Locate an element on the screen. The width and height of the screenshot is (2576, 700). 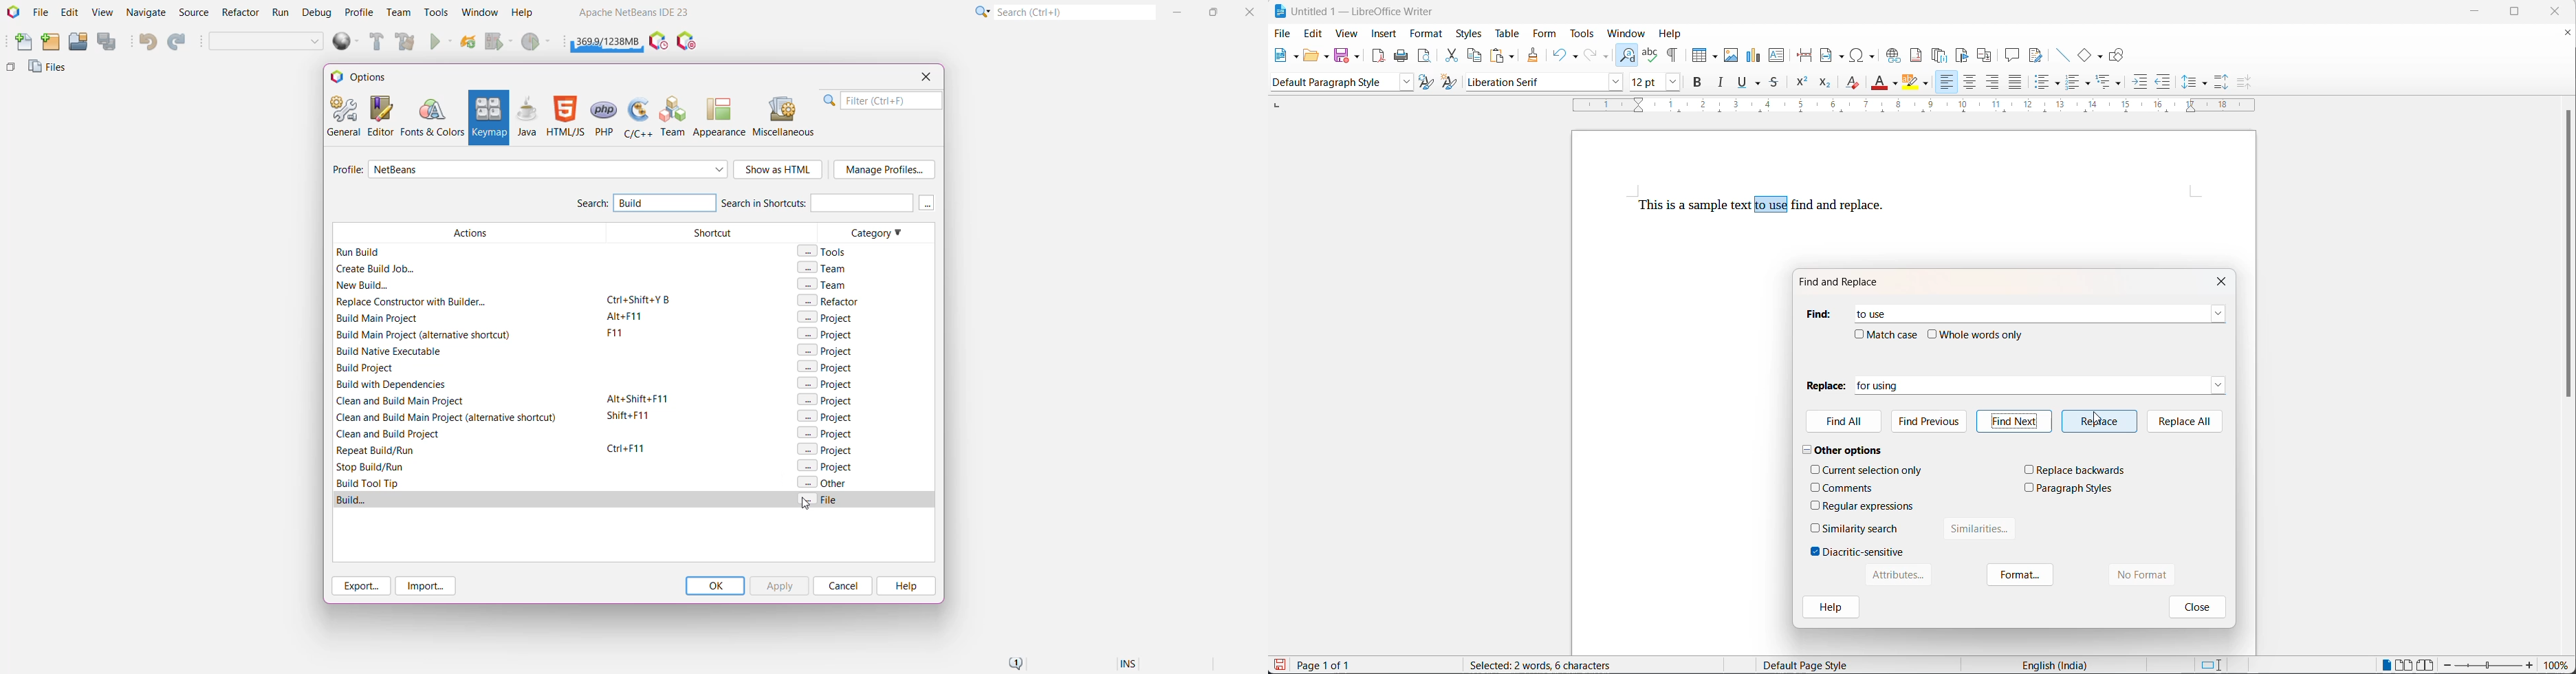
zoom slider is located at coordinates (2488, 666).